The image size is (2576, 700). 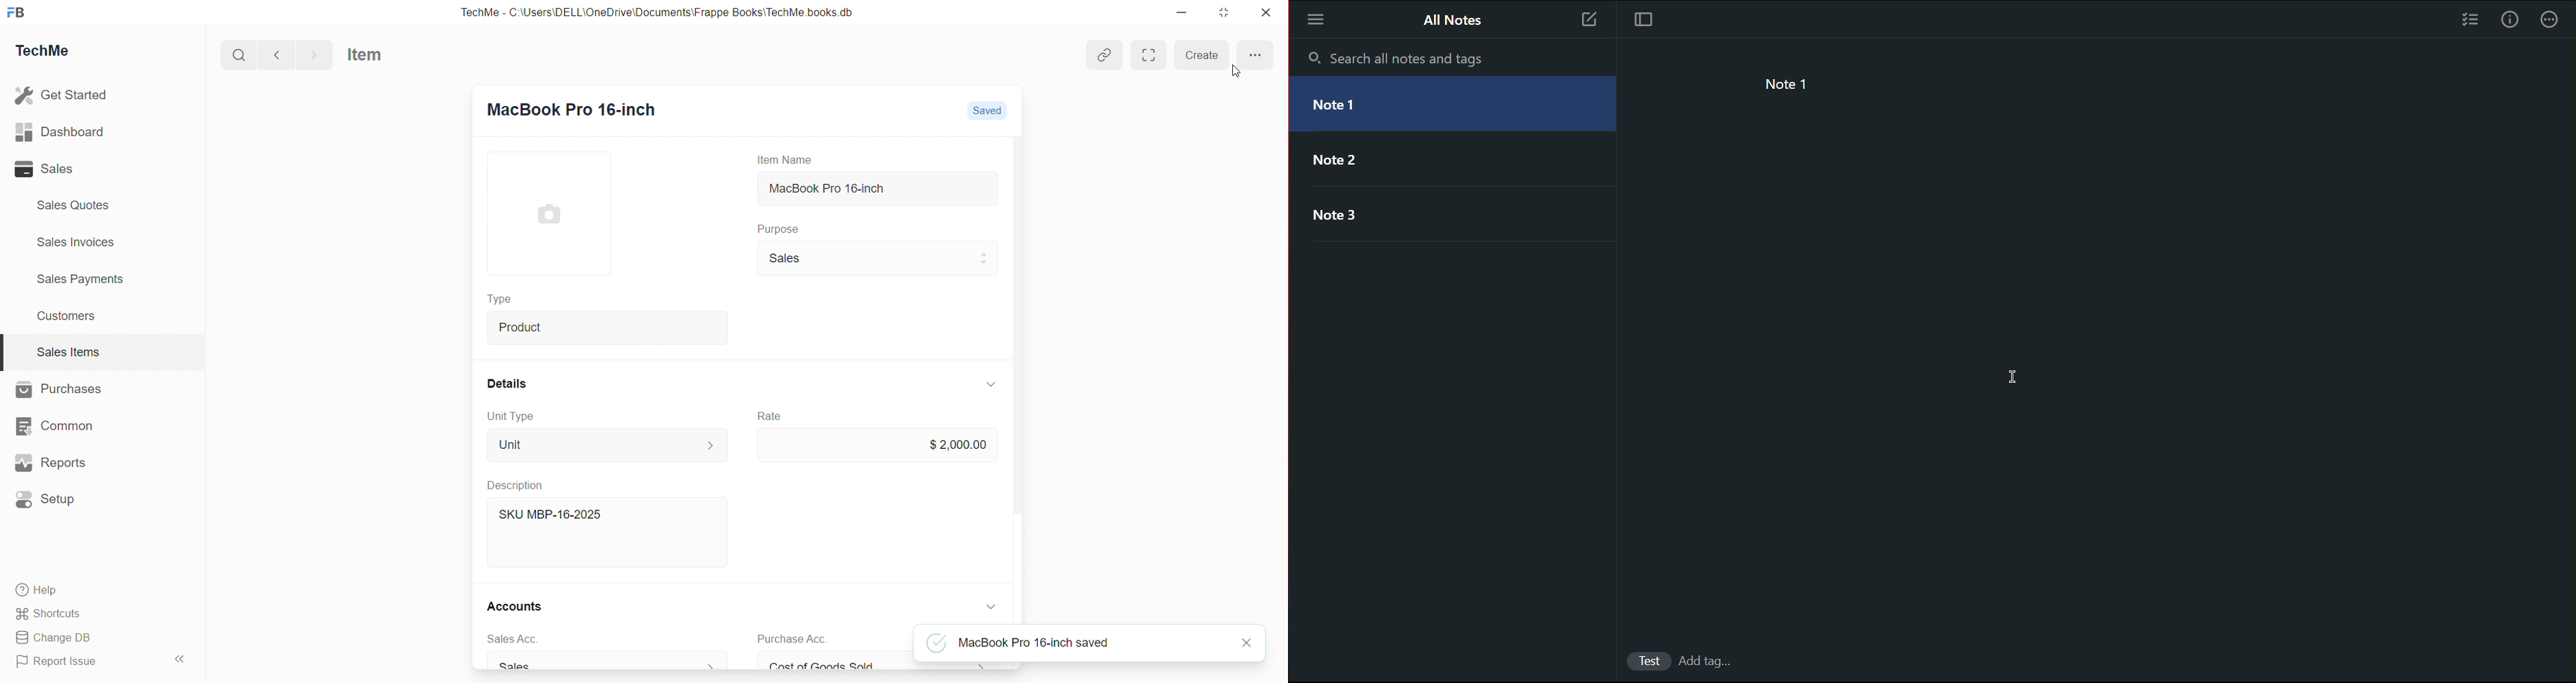 What do you see at coordinates (19, 12) in the screenshot?
I see `FB` at bounding box center [19, 12].